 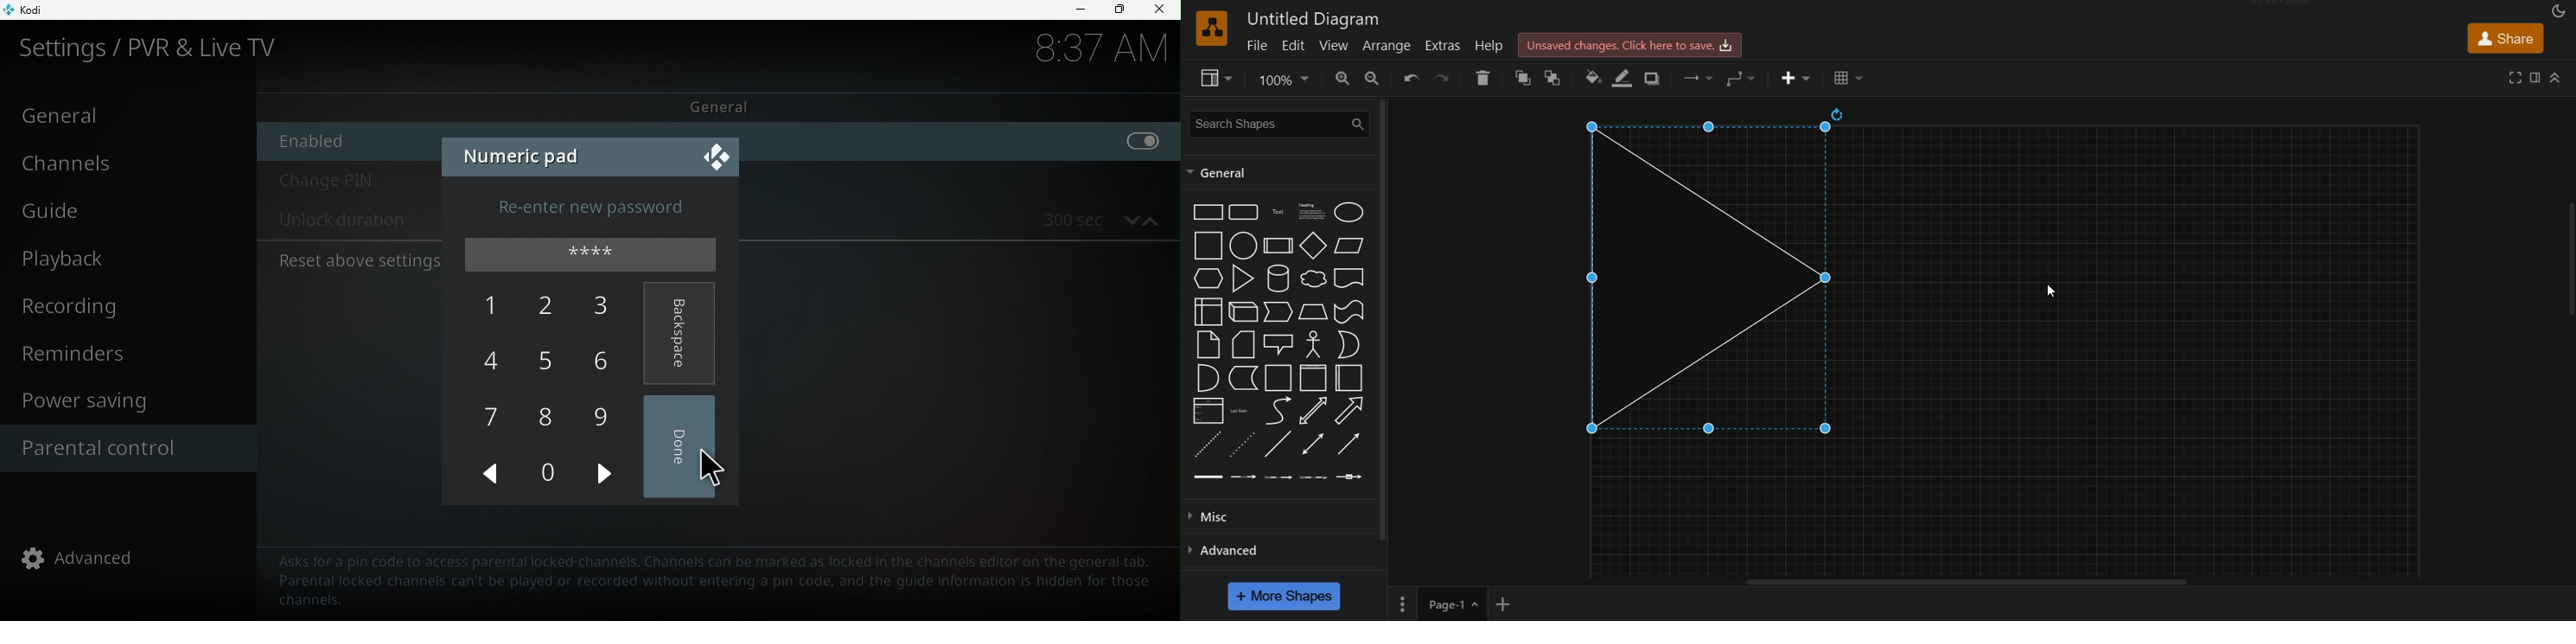 What do you see at coordinates (716, 581) in the screenshot?
I see `Text to guide to help parental control configuration` at bounding box center [716, 581].